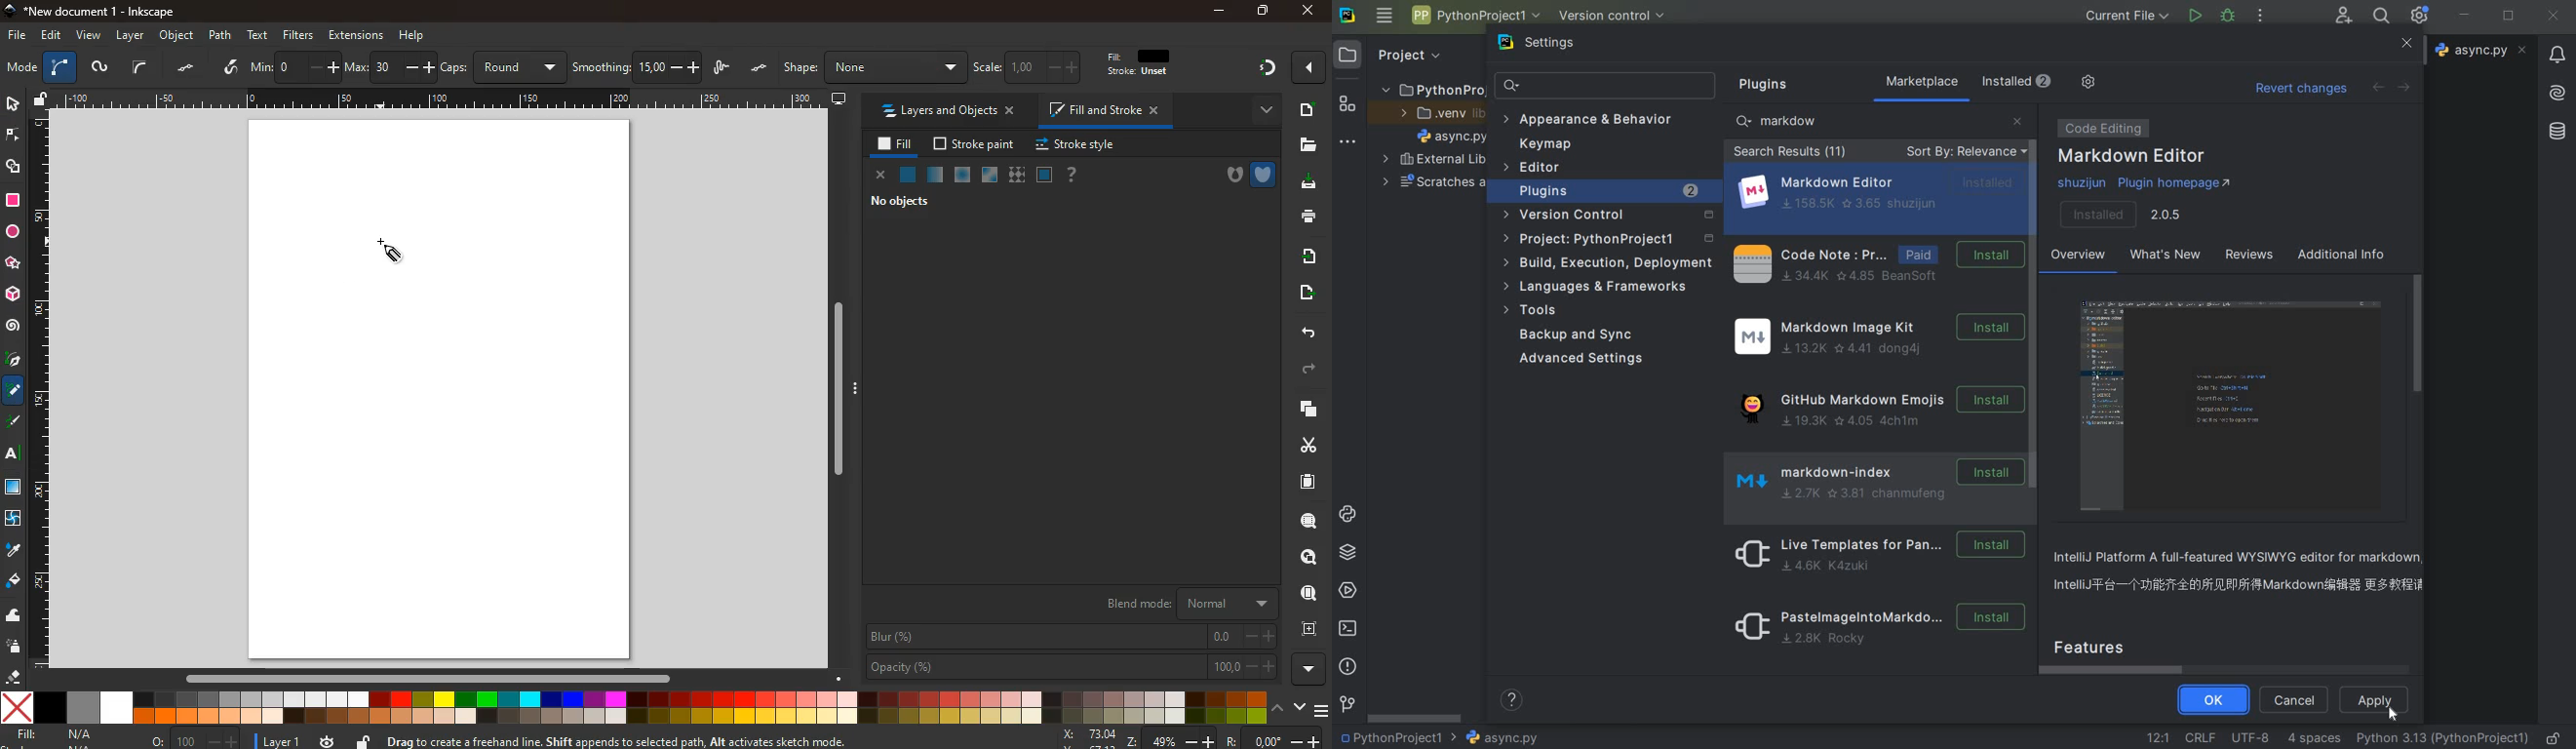  Describe the element at coordinates (389, 250) in the screenshot. I see `draw` at that location.